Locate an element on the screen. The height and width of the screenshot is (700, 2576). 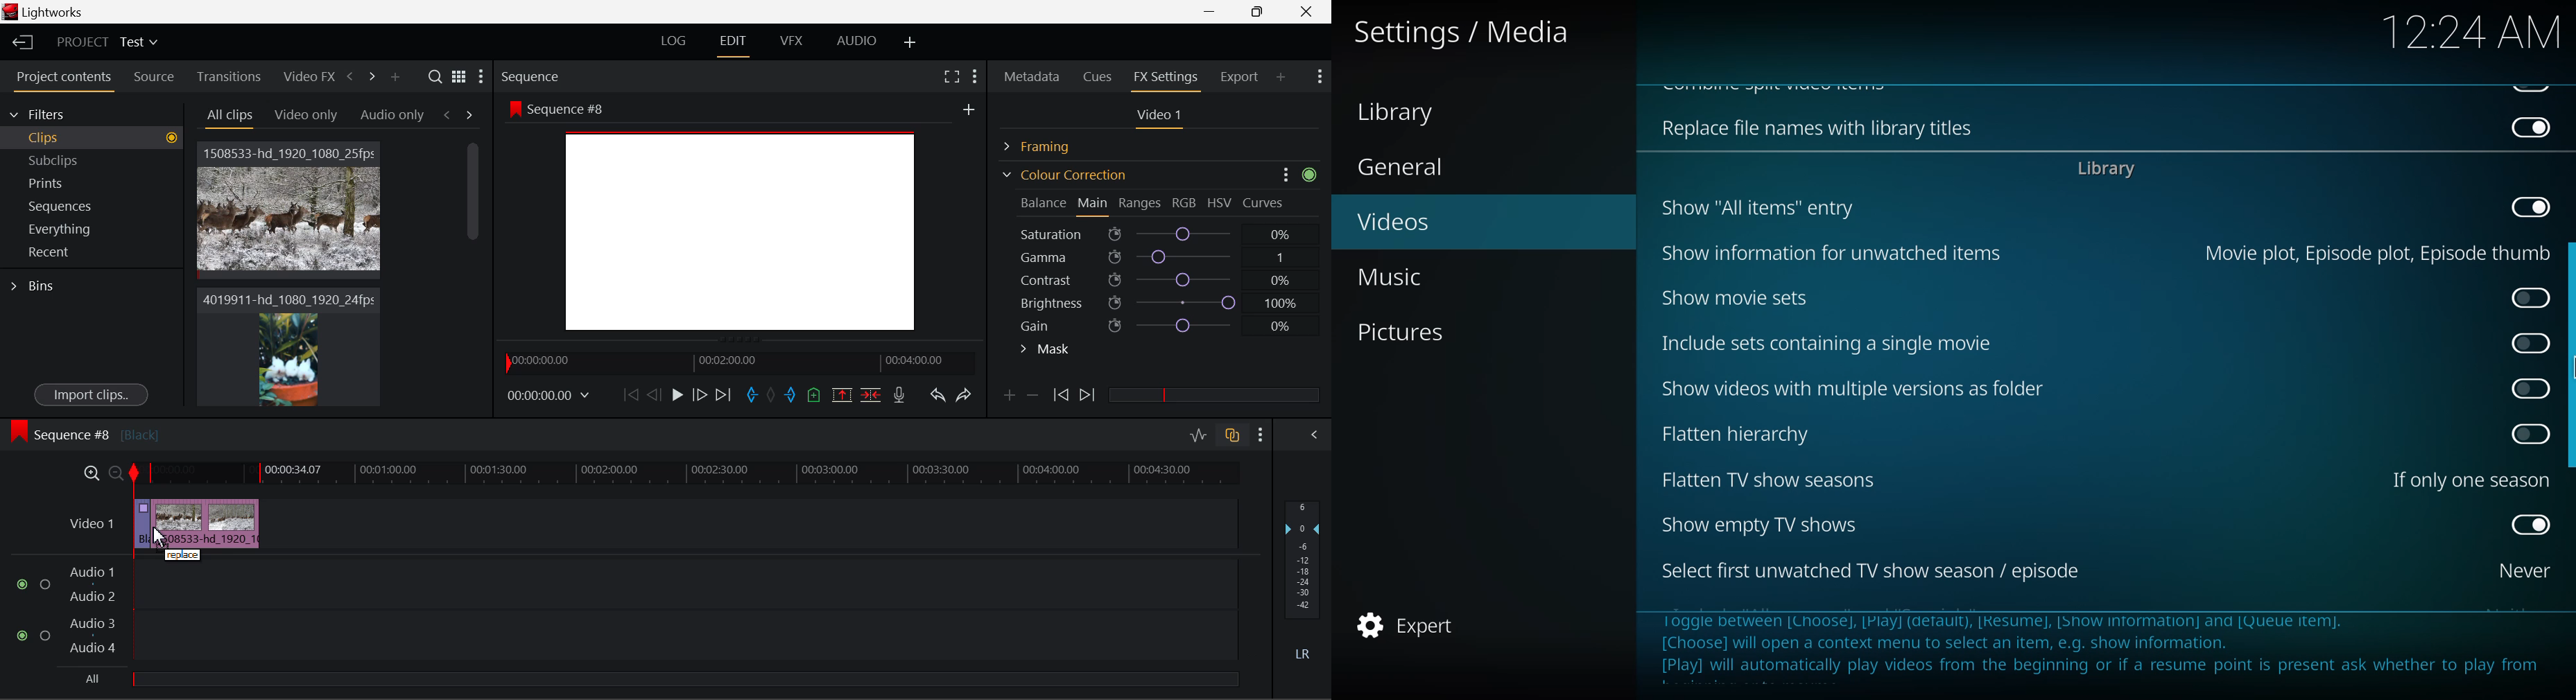
Timeline Zoom In is located at coordinates (89, 473).